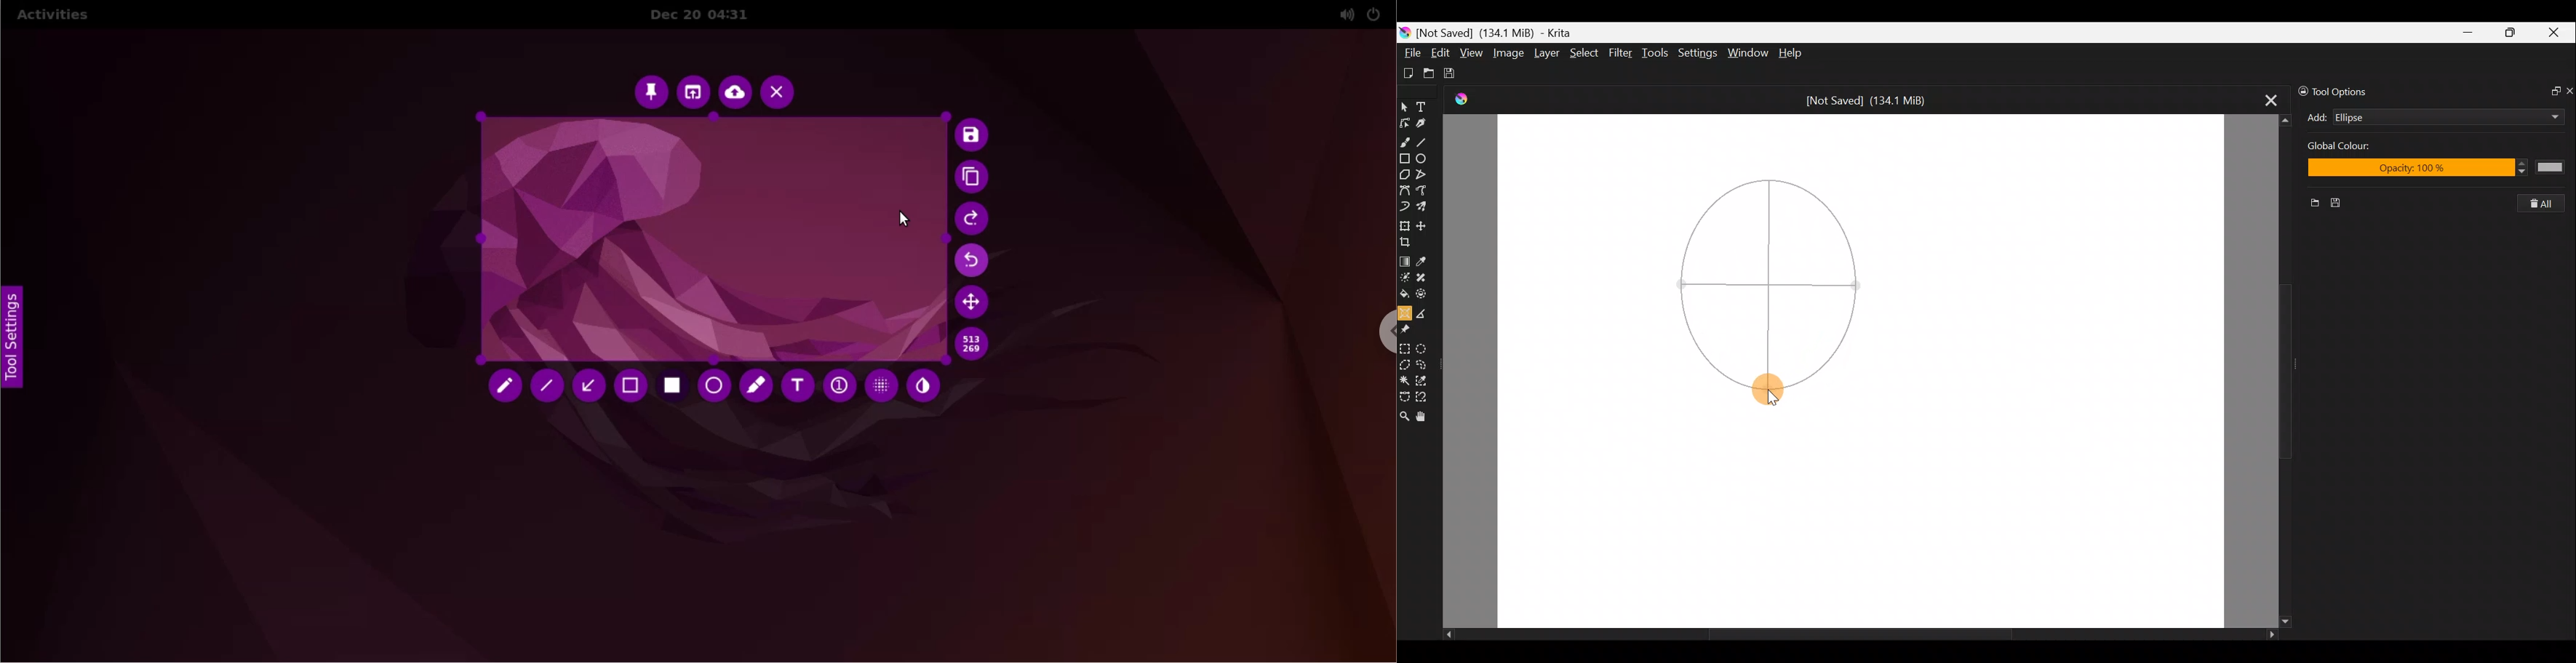  I want to click on Colorize mask tool, so click(1405, 277).